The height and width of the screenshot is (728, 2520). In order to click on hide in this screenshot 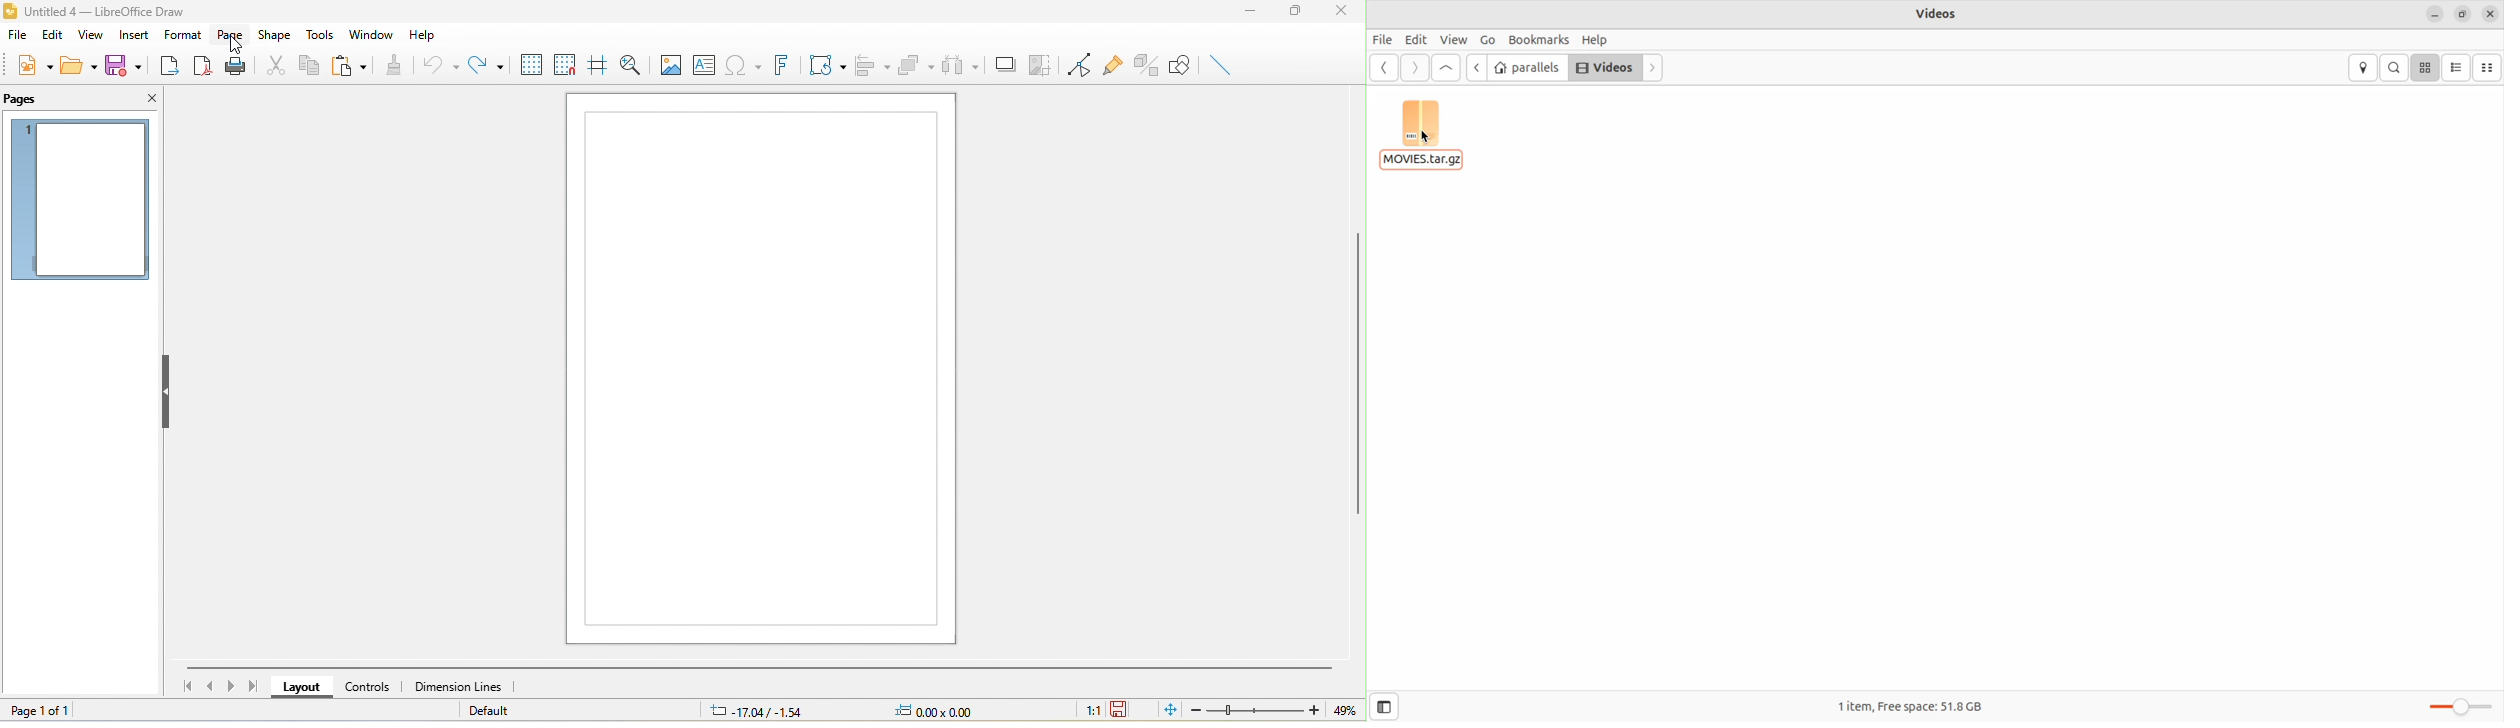, I will do `click(164, 392)`.